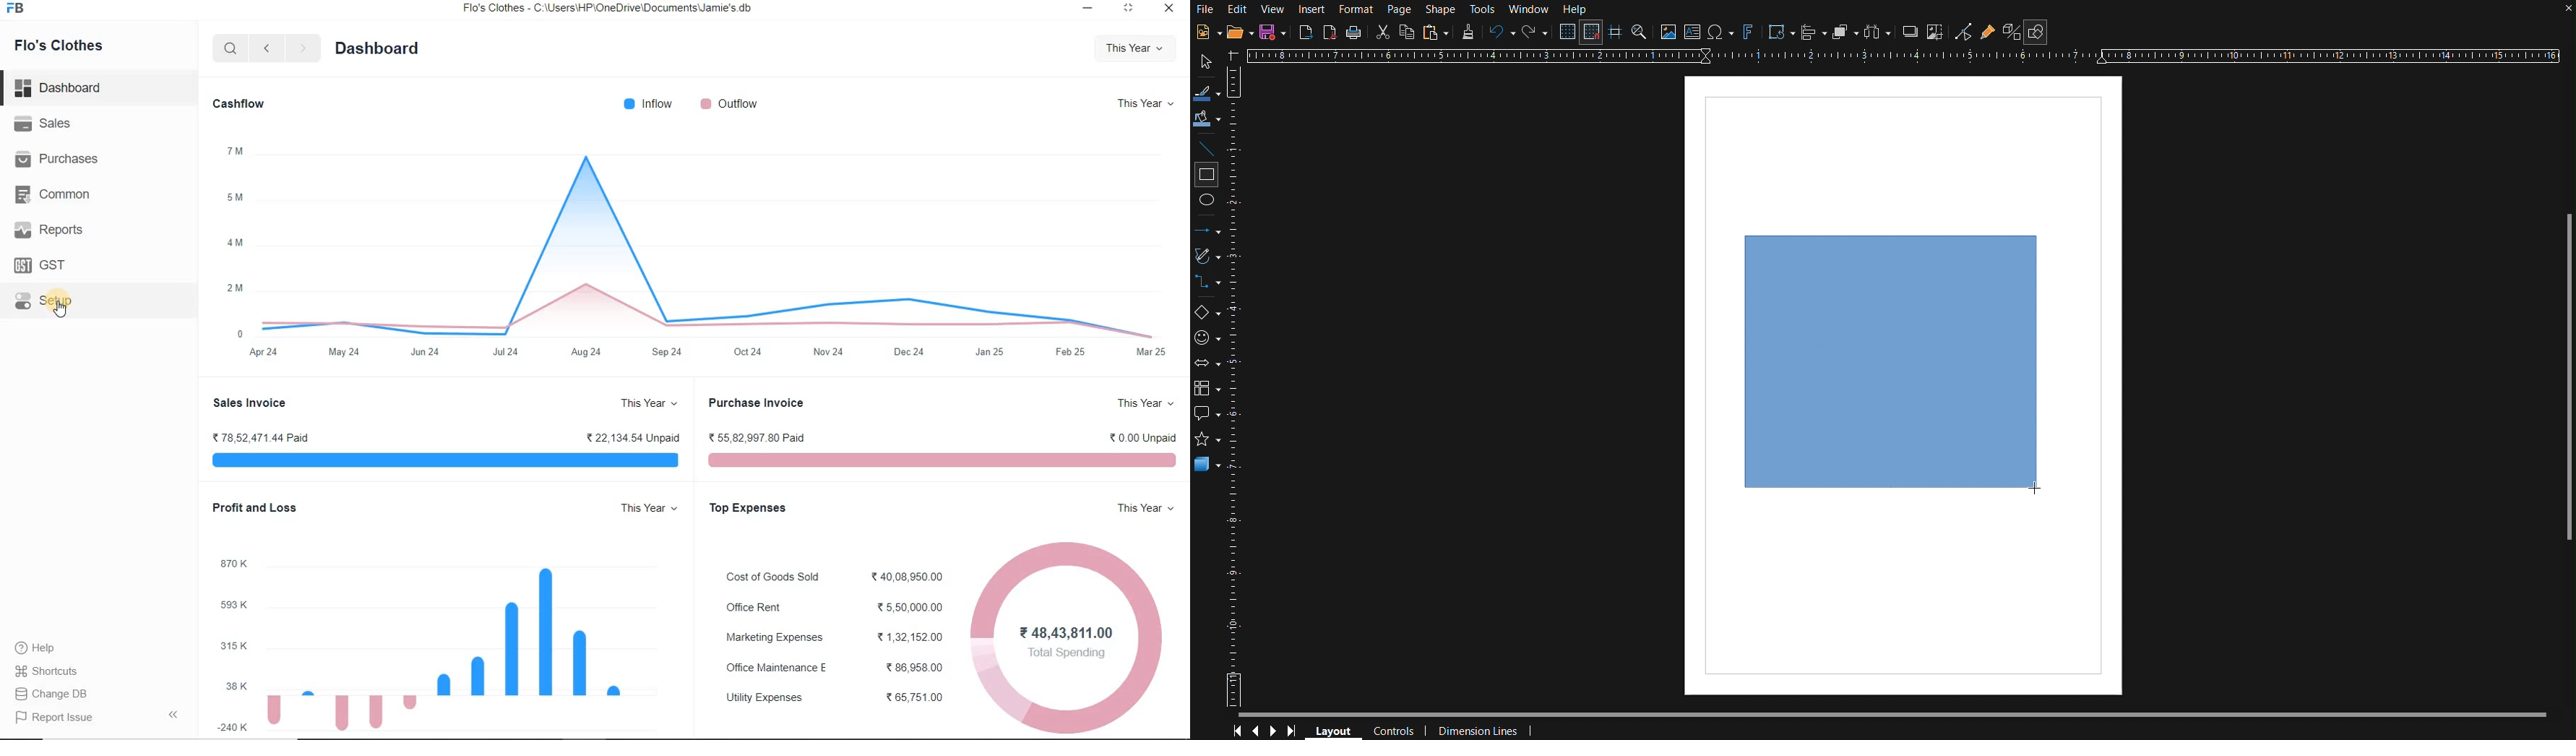 This screenshot has width=2576, height=756. What do you see at coordinates (731, 106) in the screenshot?
I see `outflow` at bounding box center [731, 106].